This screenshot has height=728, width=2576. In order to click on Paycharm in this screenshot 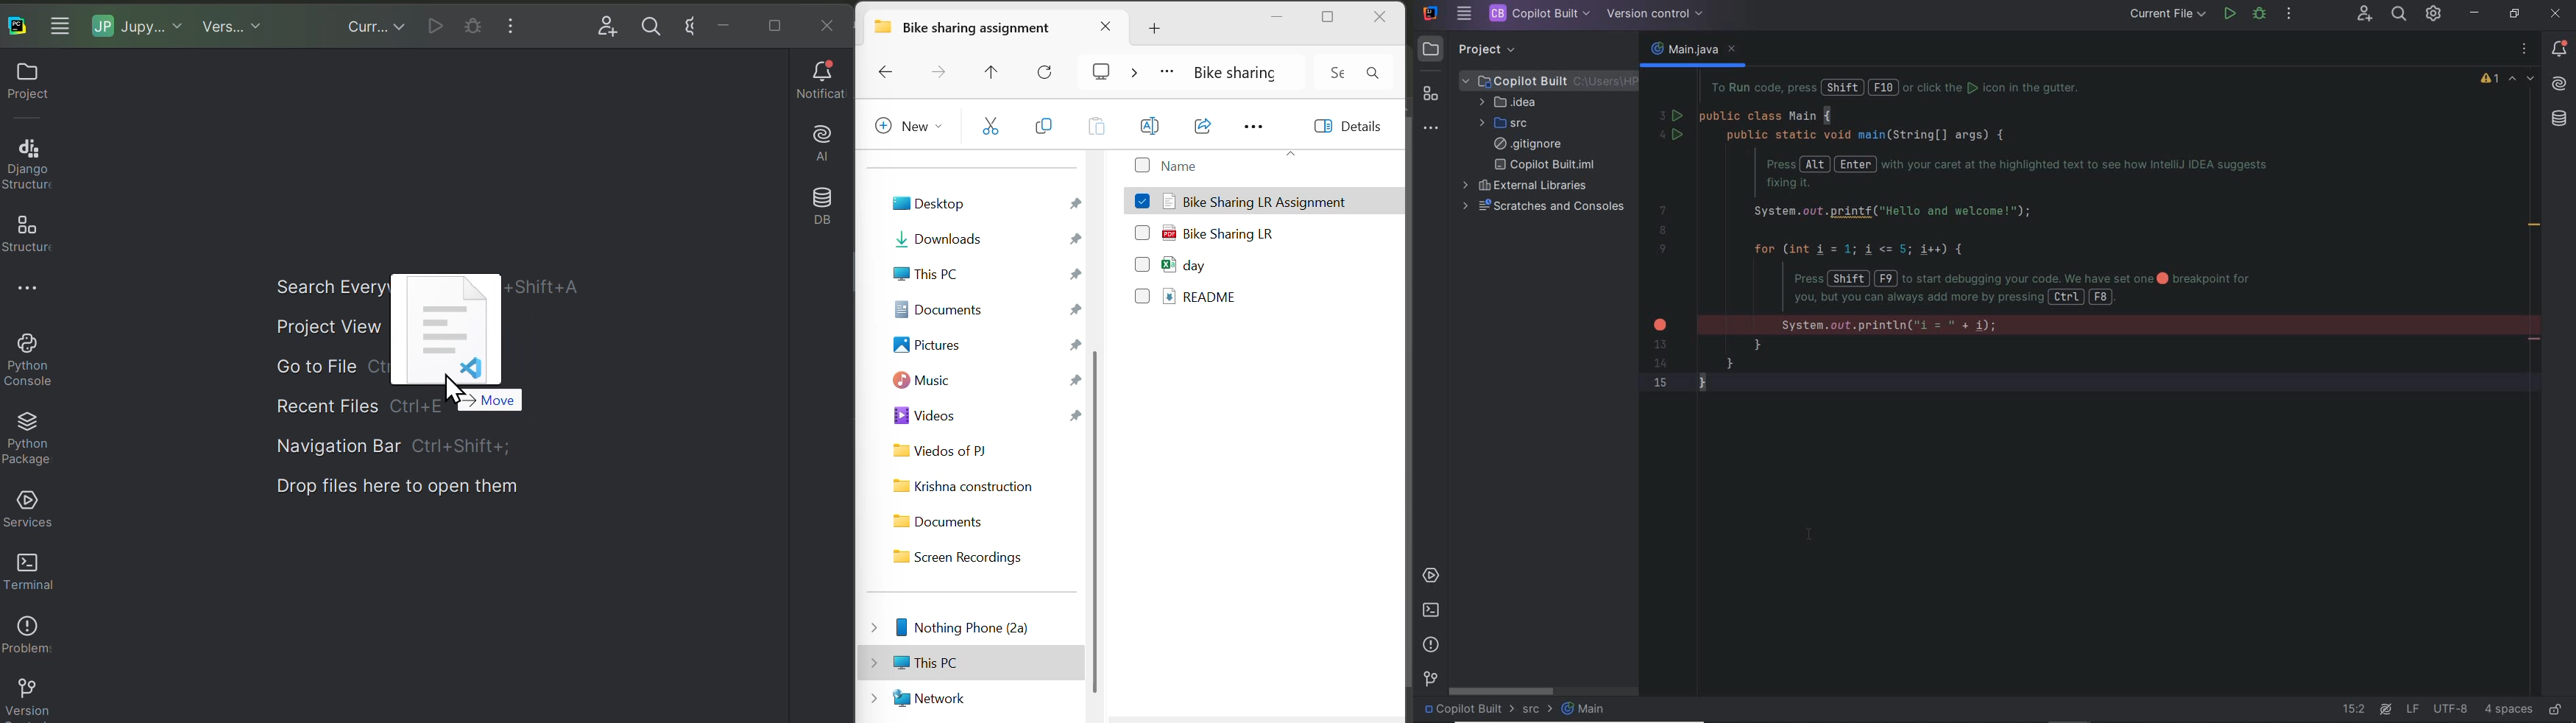, I will do `click(18, 24)`.